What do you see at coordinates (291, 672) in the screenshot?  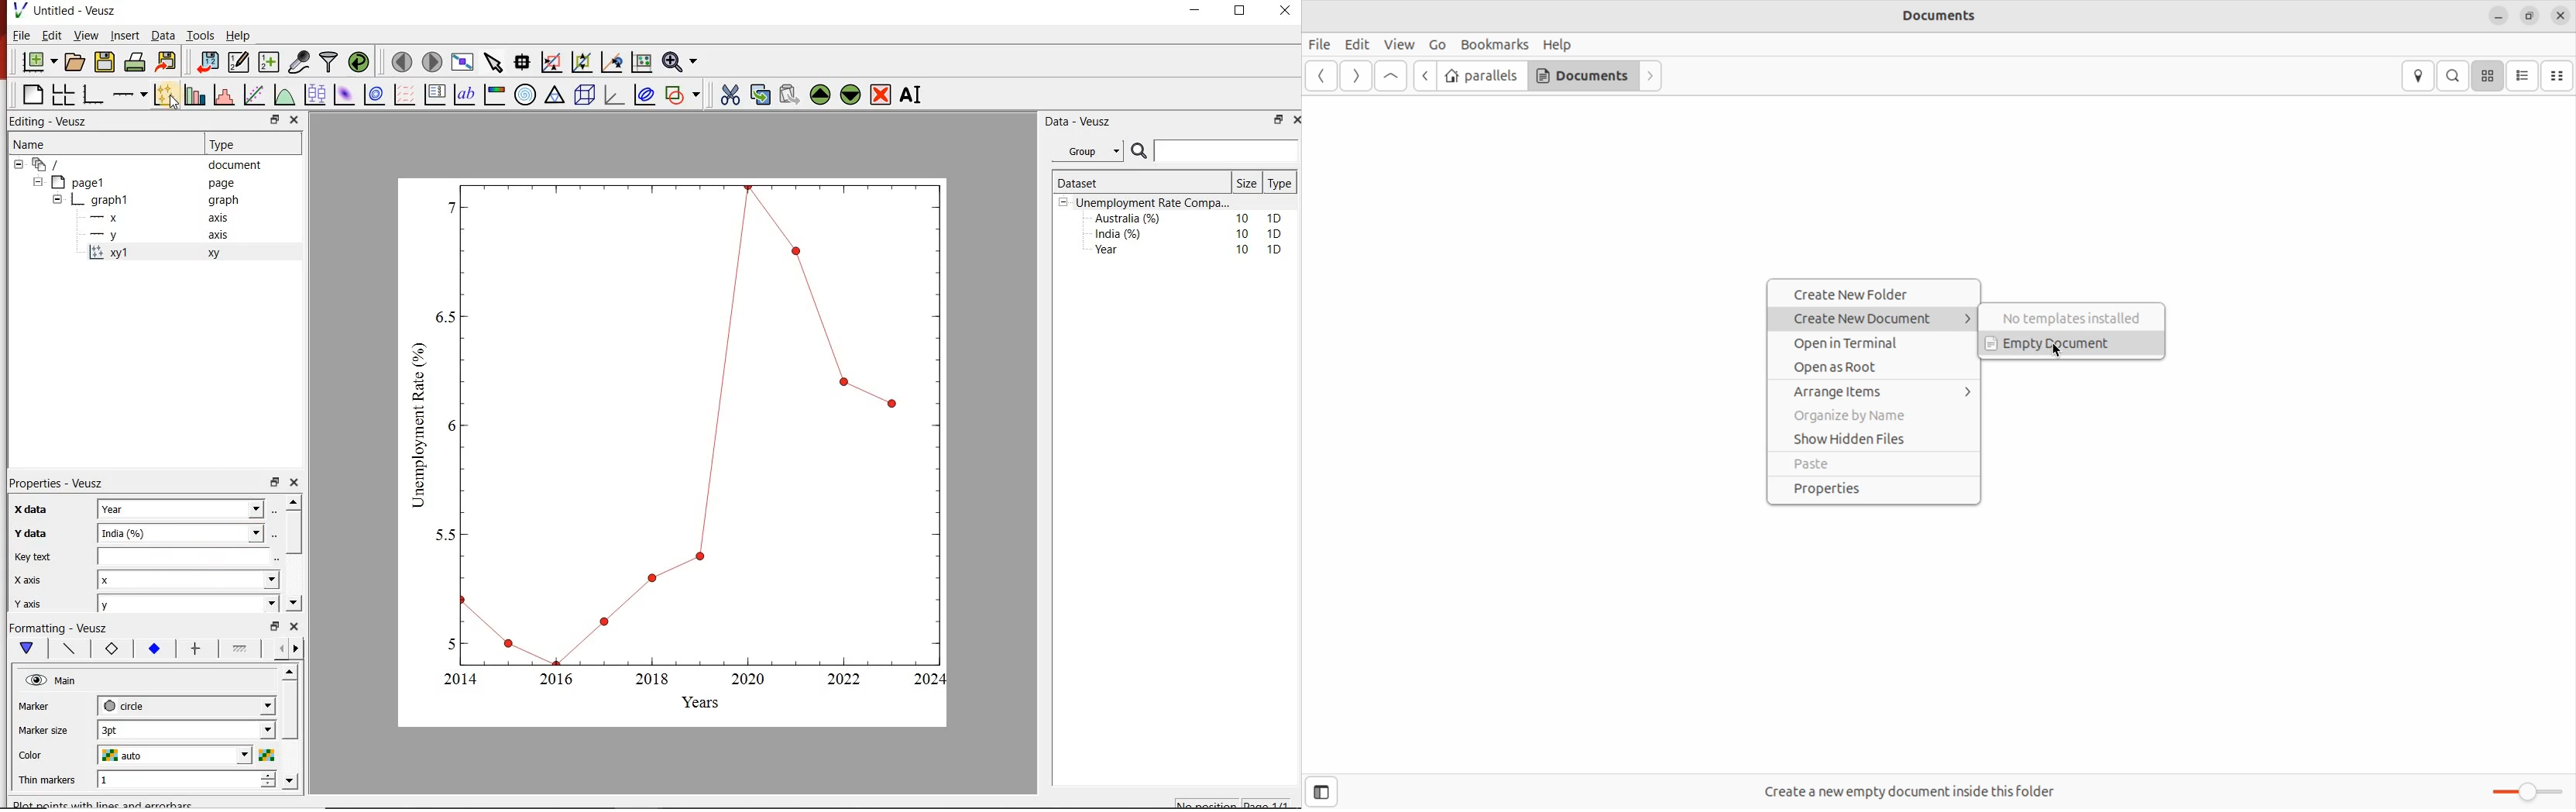 I see `move up` at bounding box center [291, 672].